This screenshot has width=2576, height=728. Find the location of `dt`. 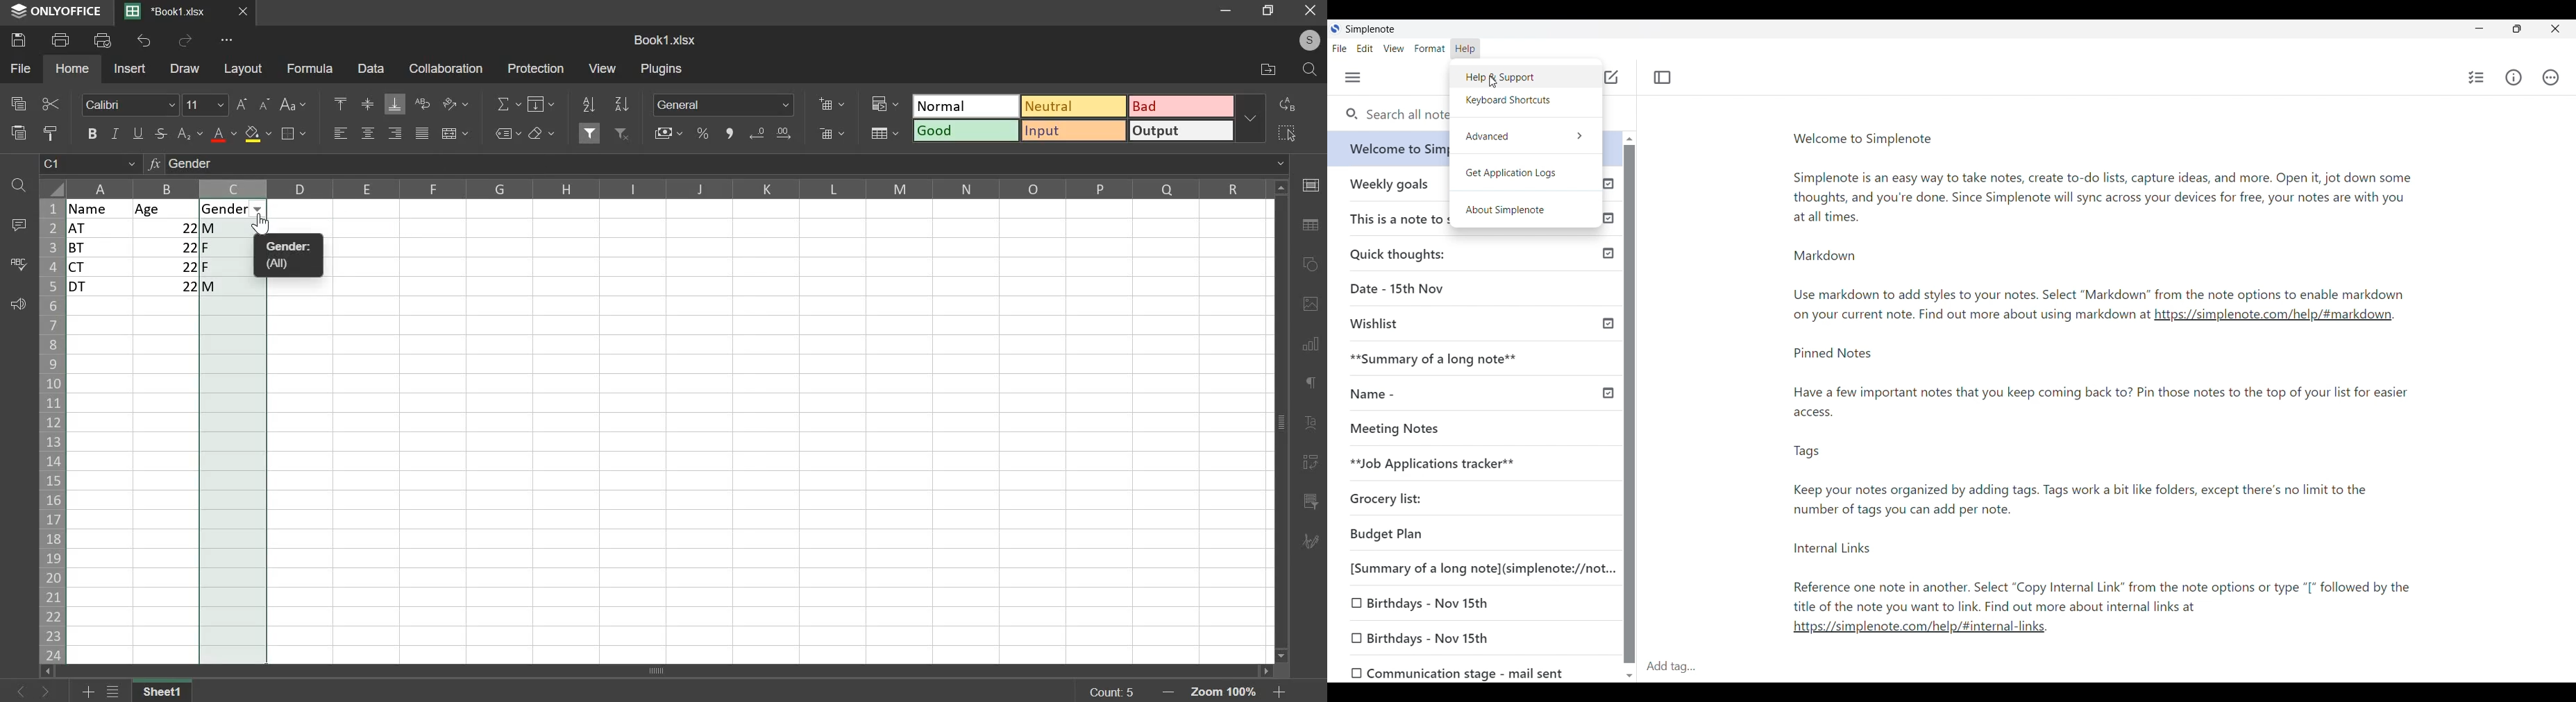

dt is located at coordinates (101, 287).